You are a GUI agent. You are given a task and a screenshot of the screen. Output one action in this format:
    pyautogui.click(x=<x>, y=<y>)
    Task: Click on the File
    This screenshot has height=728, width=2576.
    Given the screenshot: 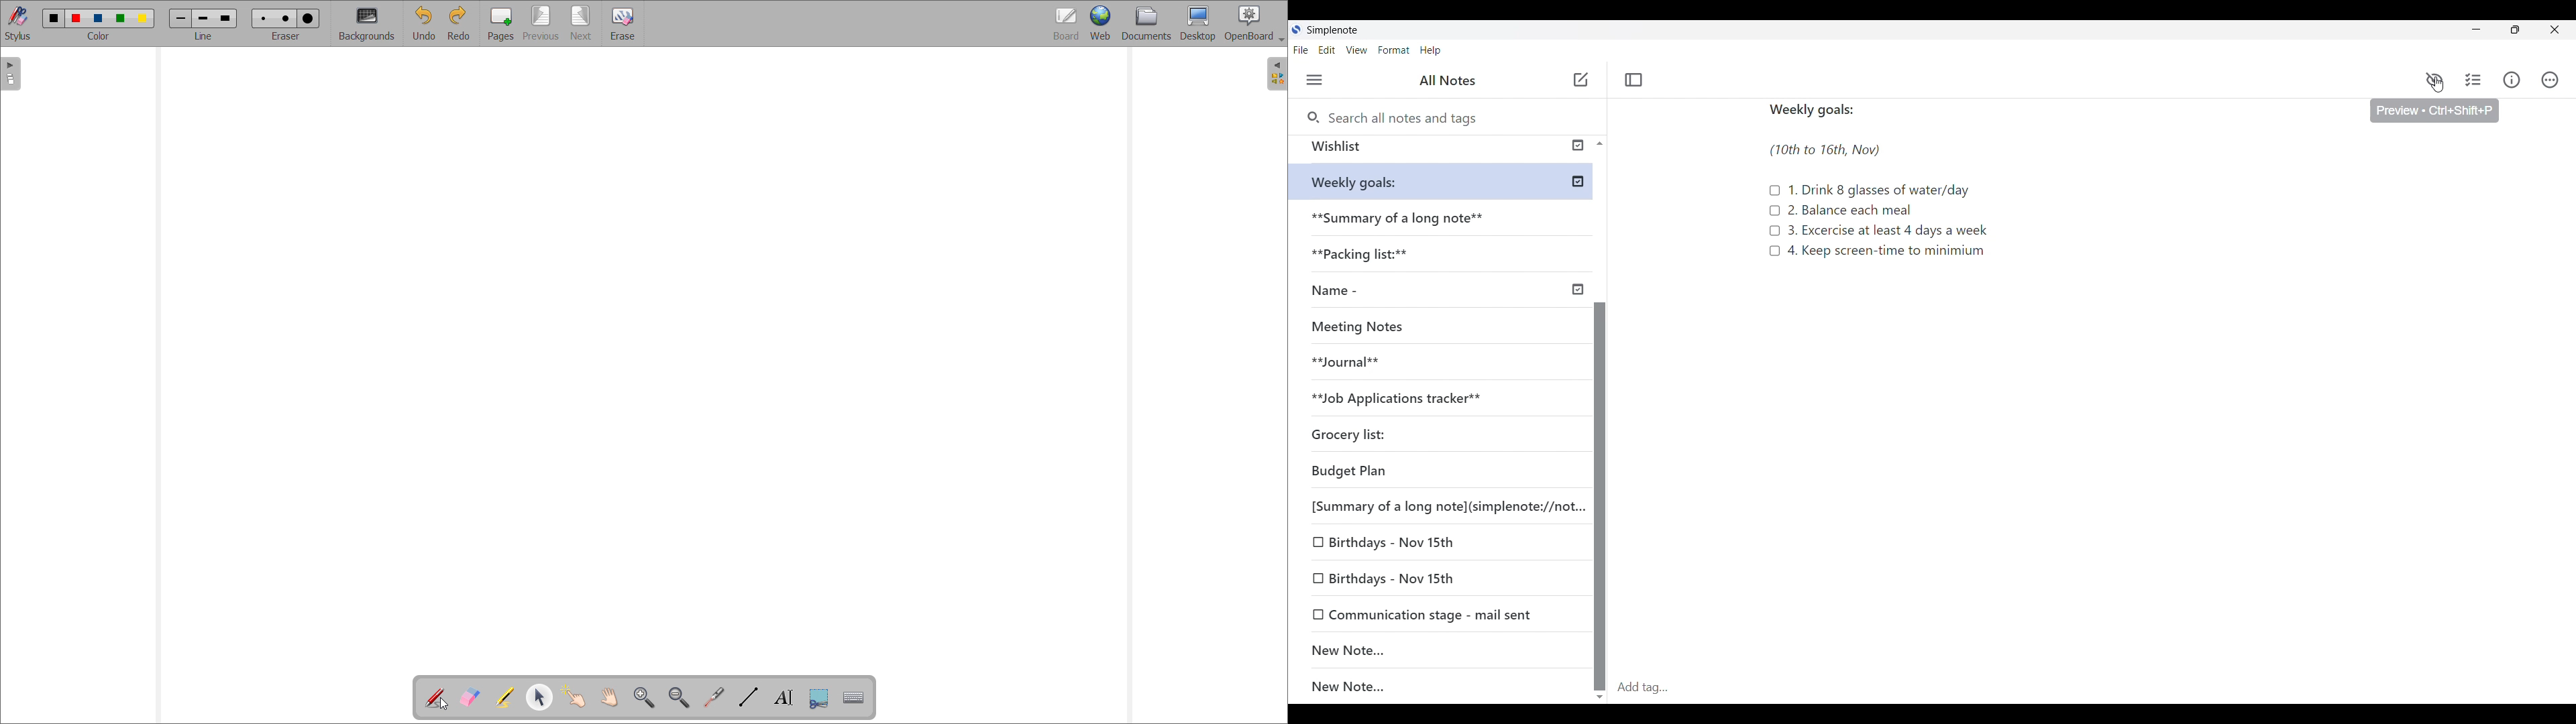 What is the action you would take?
    pyautogui.click(x=1303, y=50)
    